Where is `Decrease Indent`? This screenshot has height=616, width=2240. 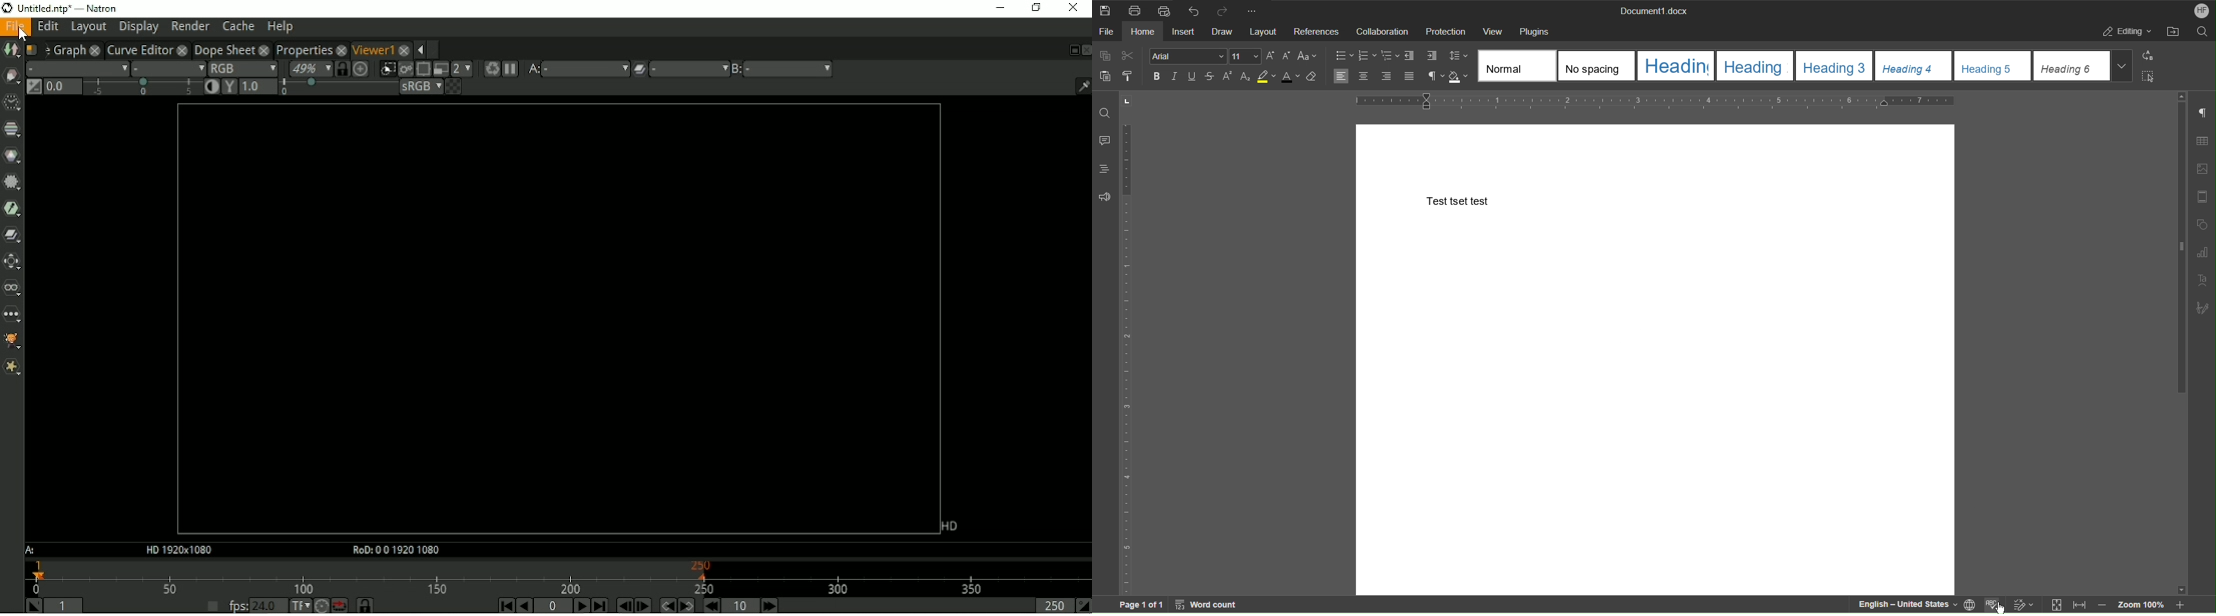 Decrease Indent is located at coordinates (1411, 56).